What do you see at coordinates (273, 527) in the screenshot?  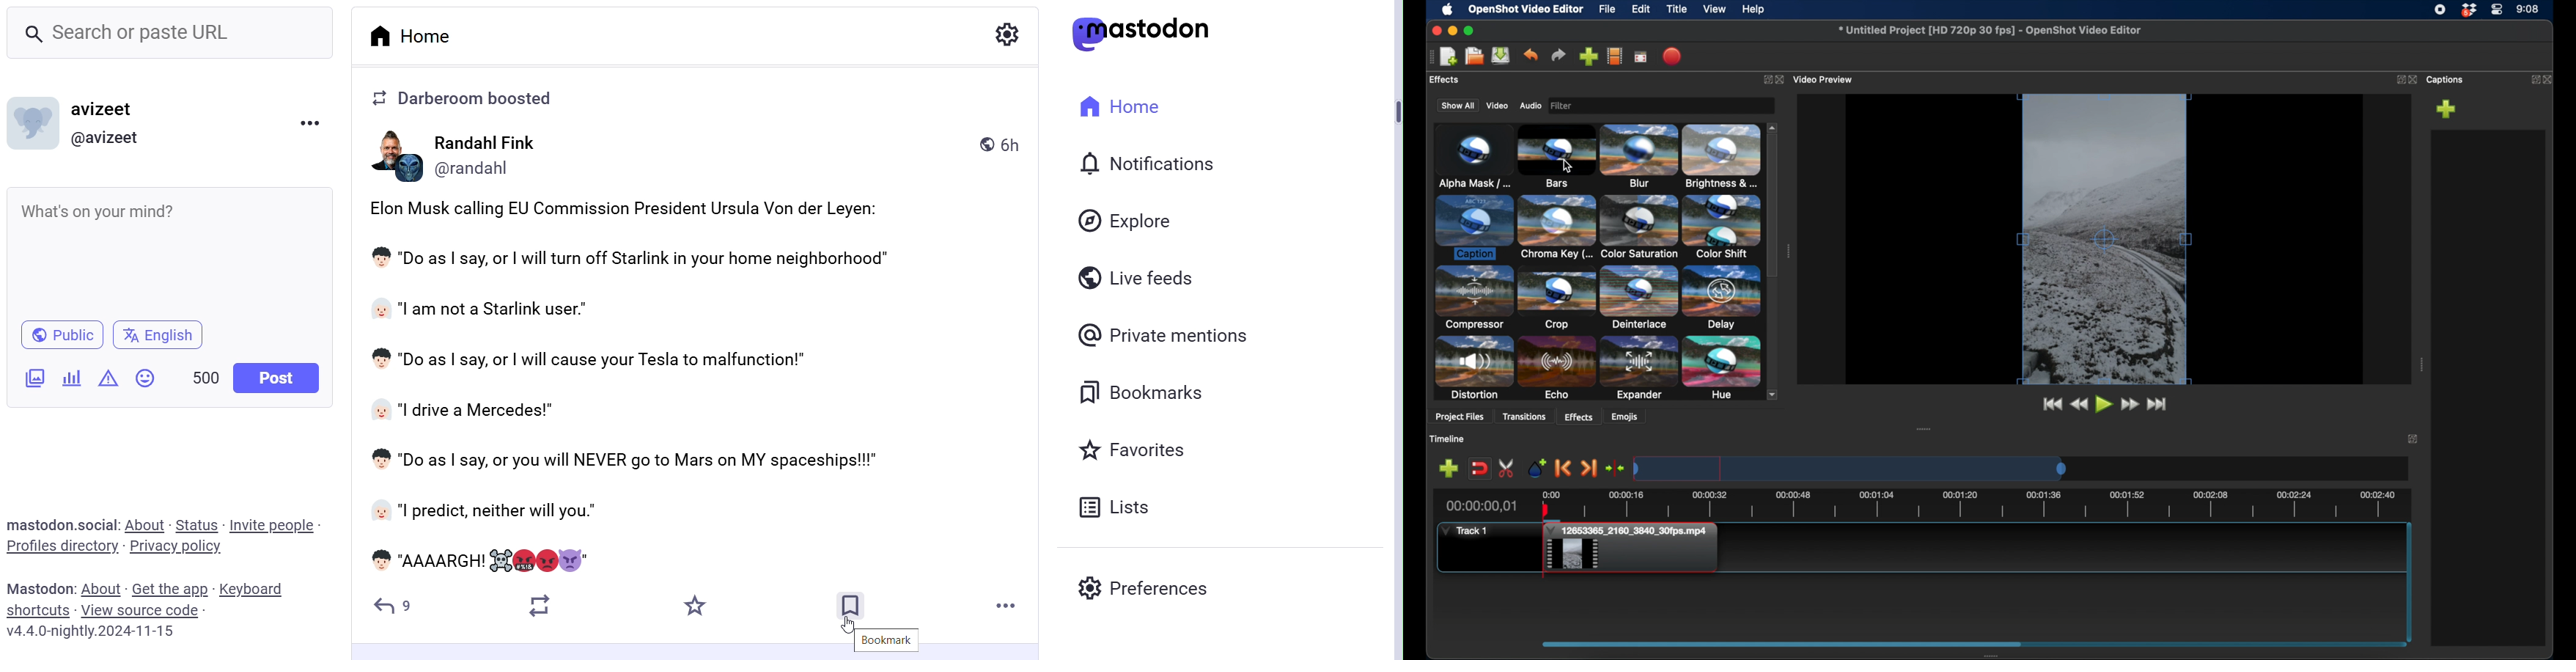 I see `Invite People` at bounding box center [273, 527].